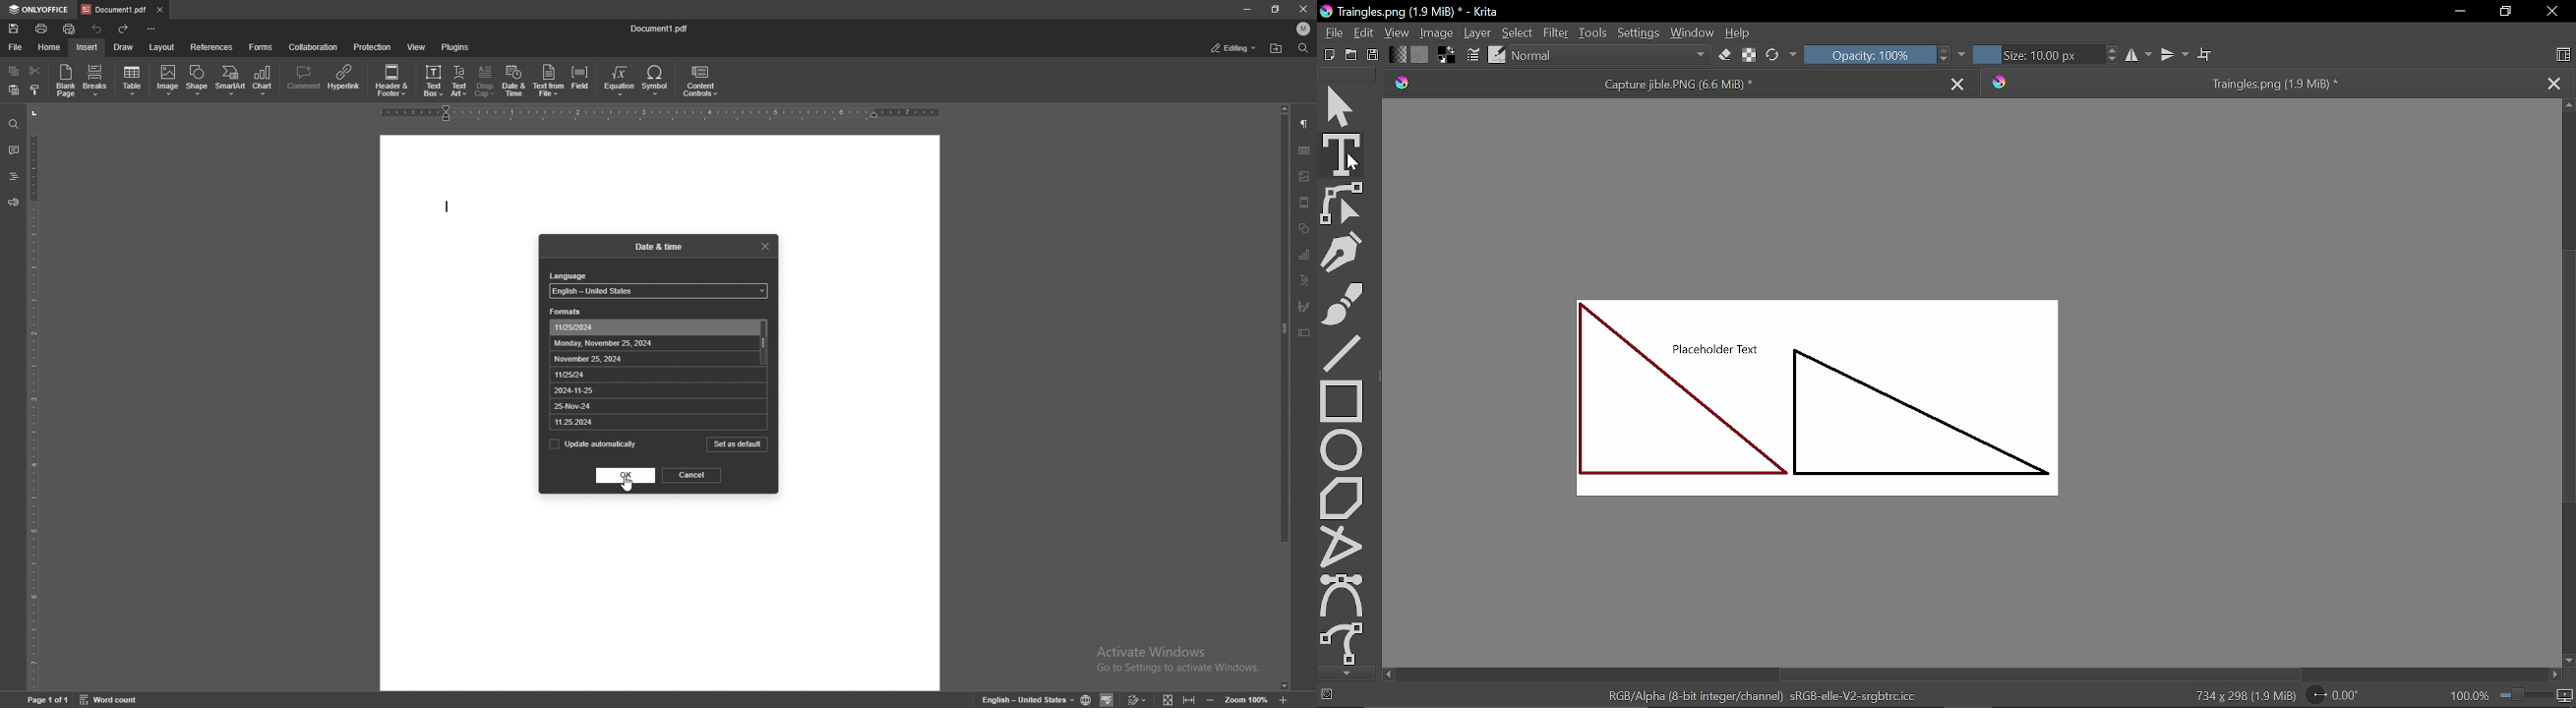 This screenshot has height=728, width=2576. What do you see at coordinates (261, 47) in the screenshot?
I see `forms` at bounding box center [261, 47].